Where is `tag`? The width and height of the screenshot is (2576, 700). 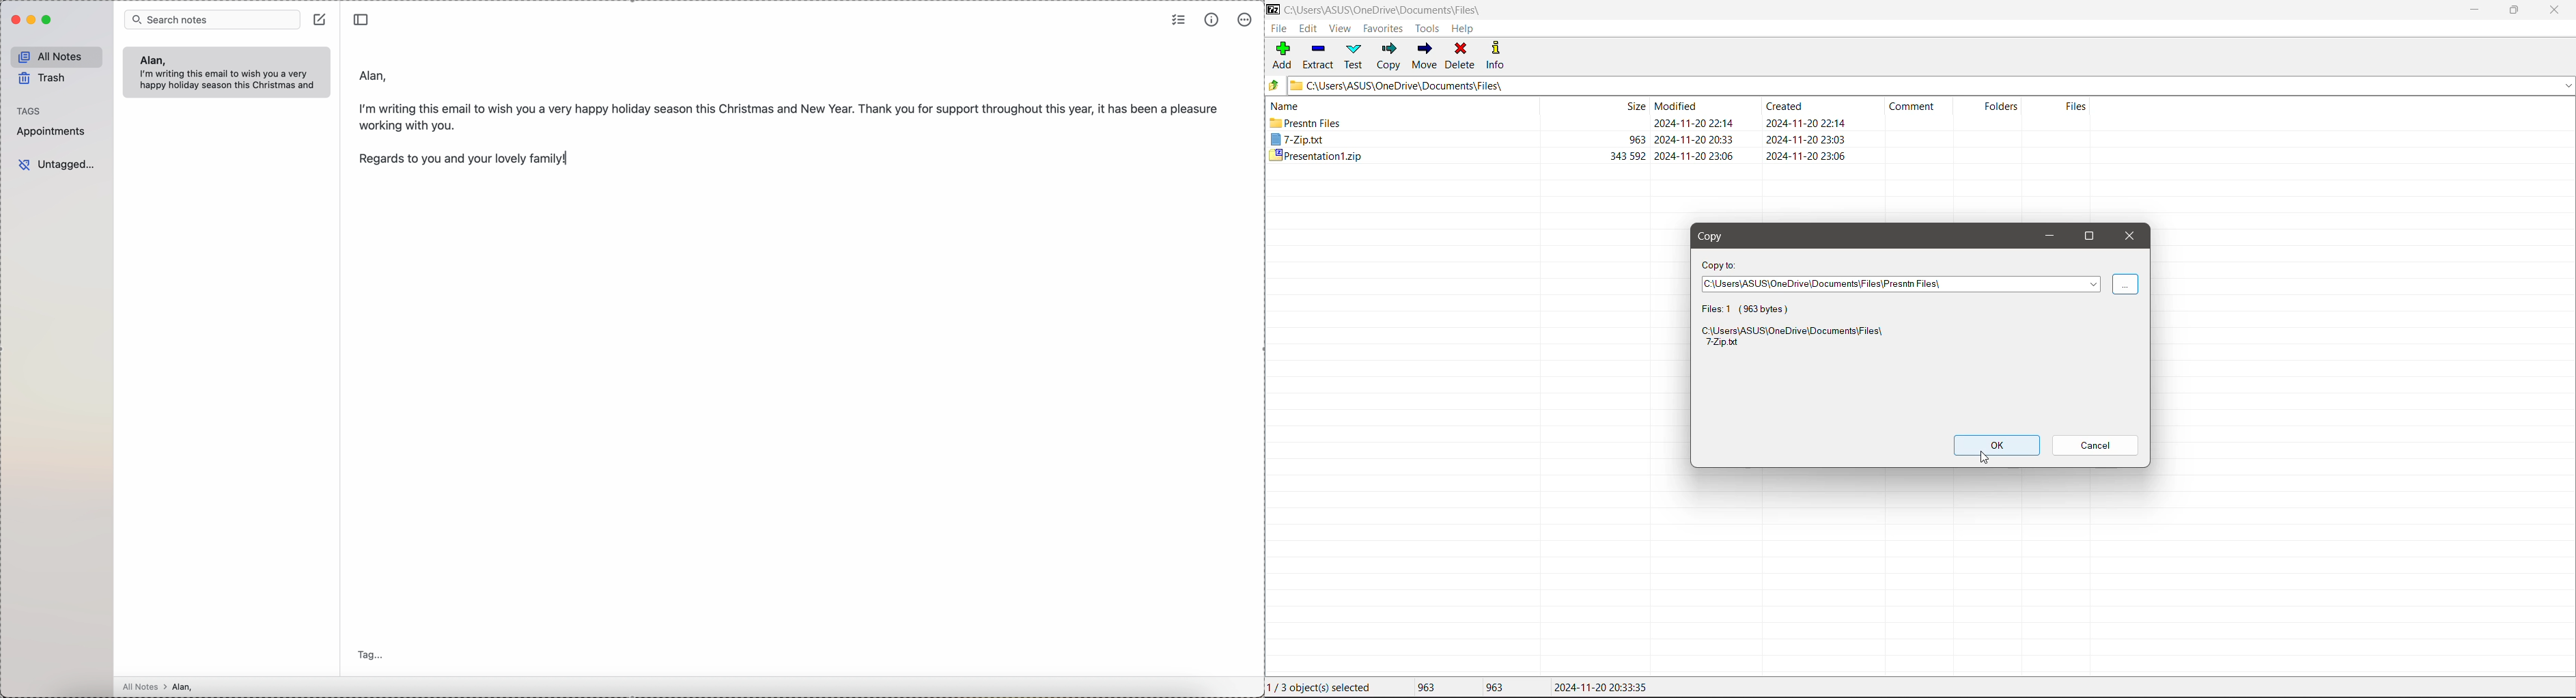
tag is located at coordinates (373, 655).